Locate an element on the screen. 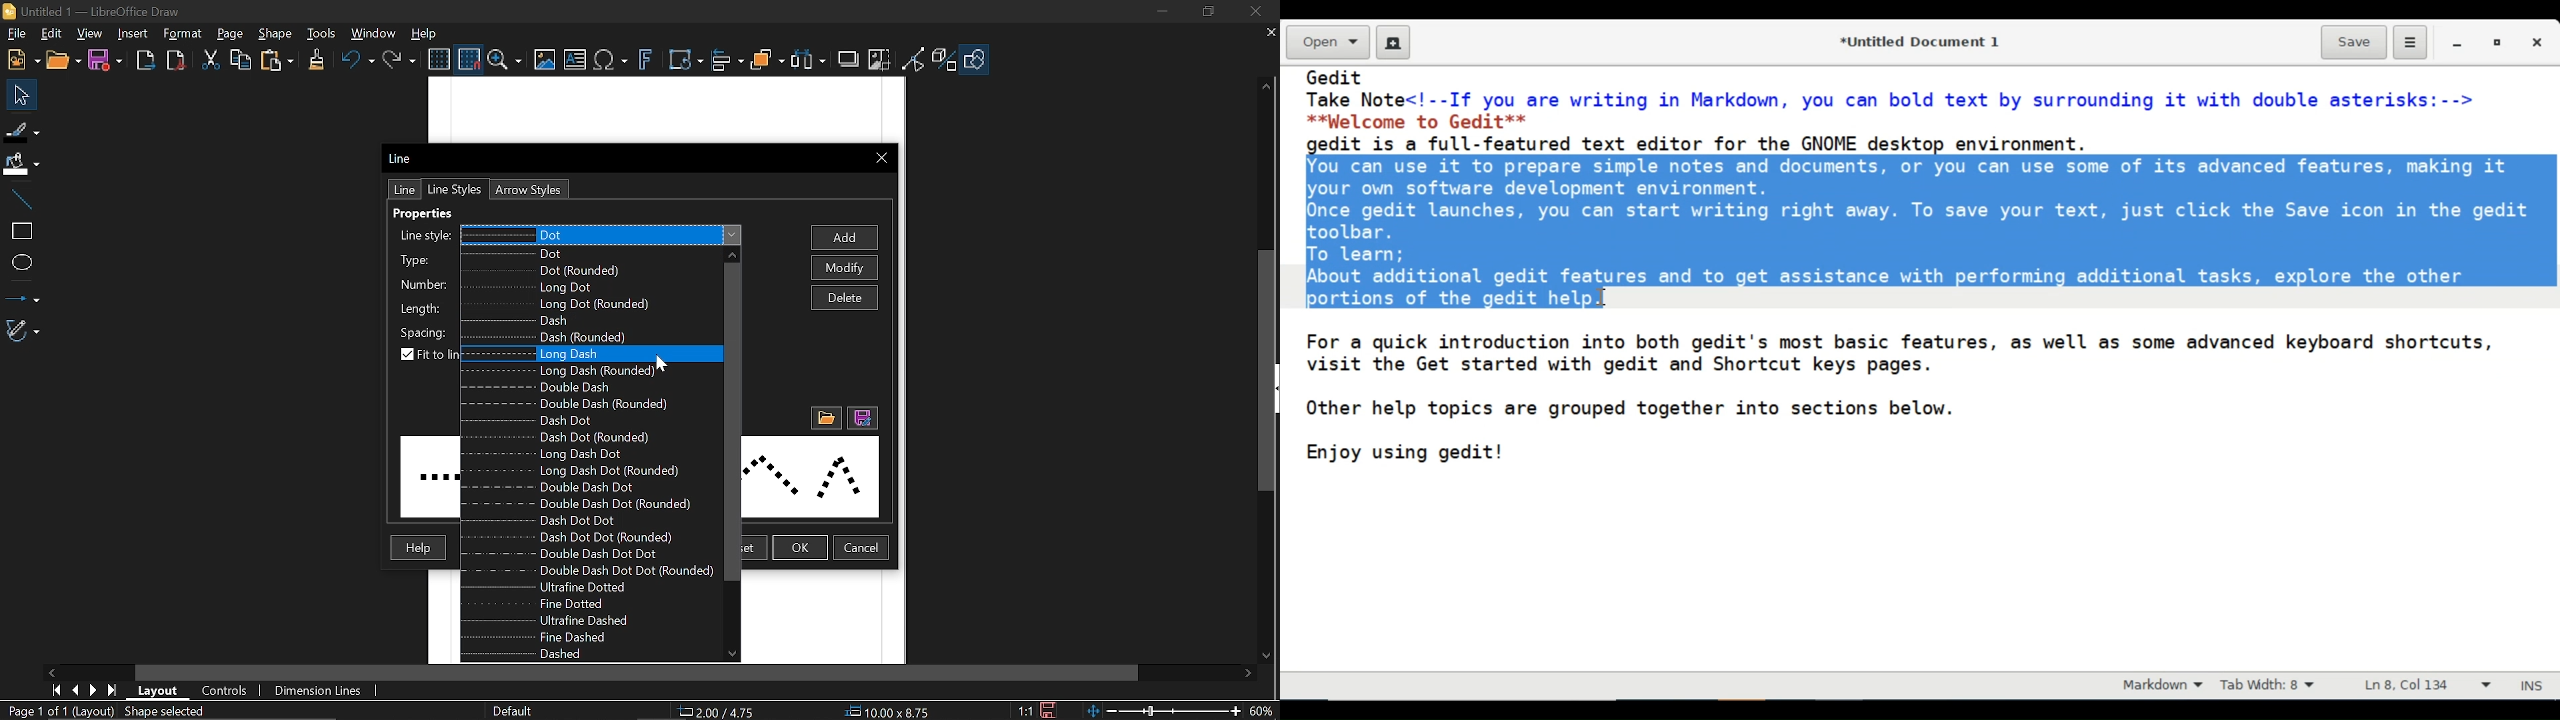  Move is located at coordinates (17, 94).